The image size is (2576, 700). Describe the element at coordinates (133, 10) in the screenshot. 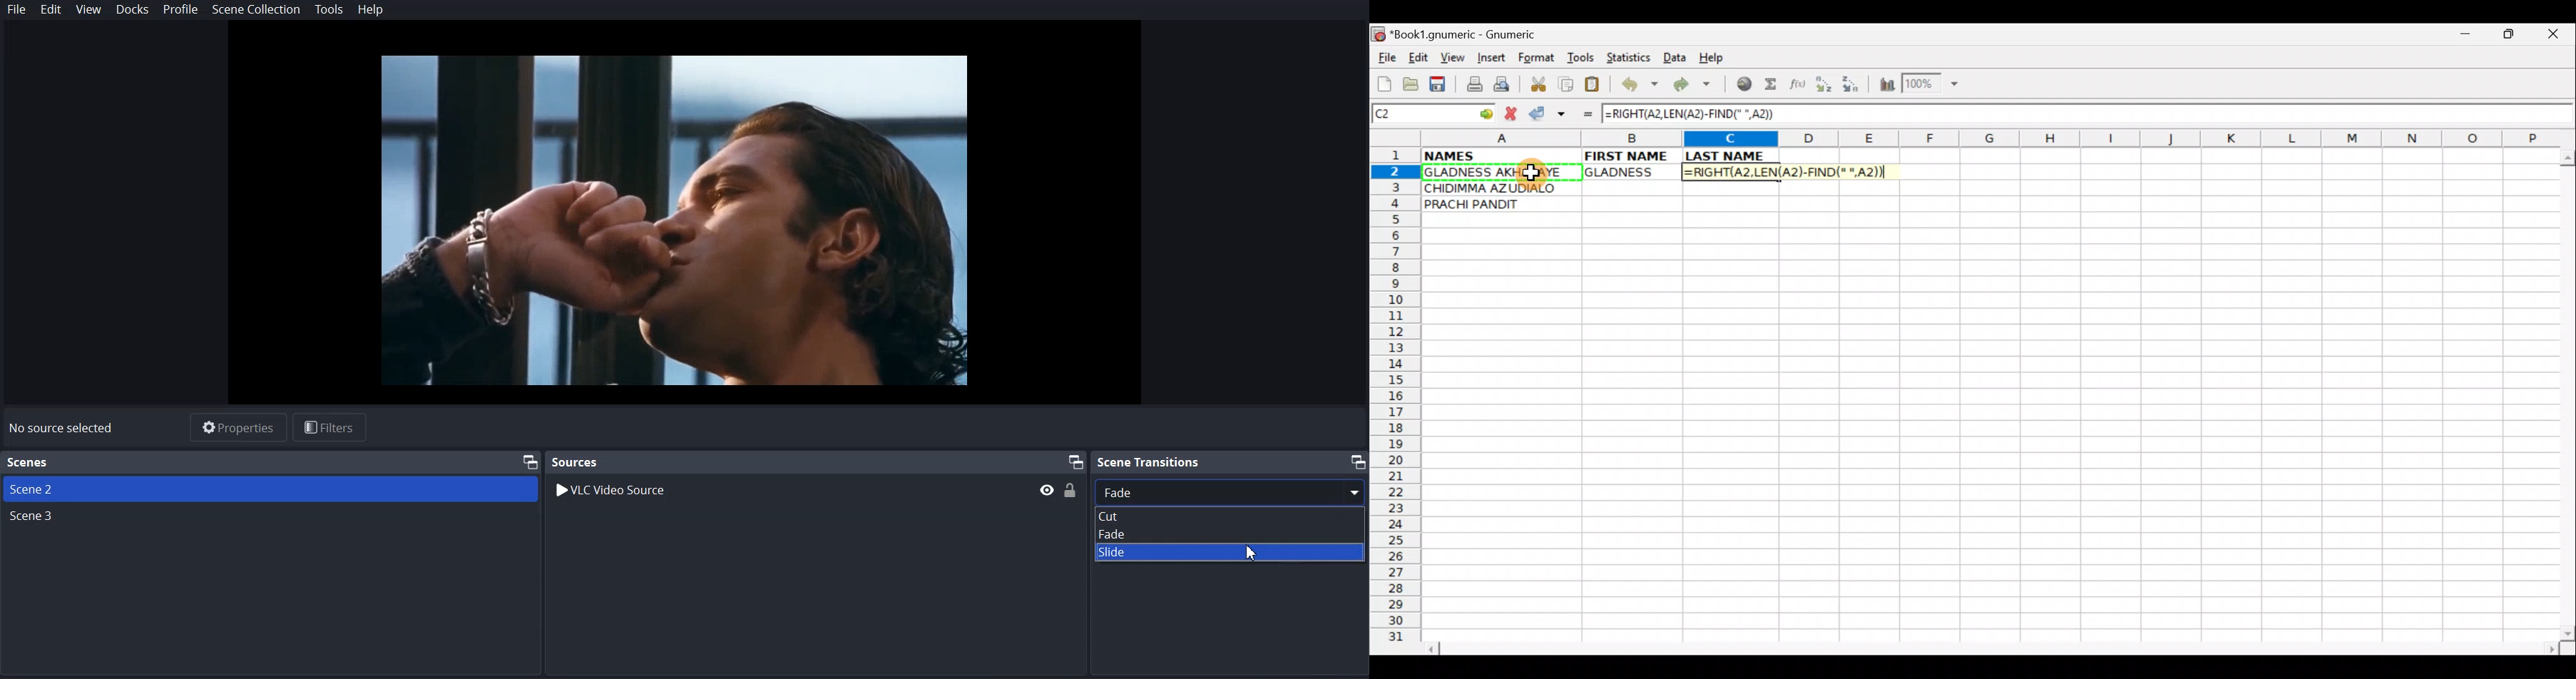

I see `Dock` at that location.